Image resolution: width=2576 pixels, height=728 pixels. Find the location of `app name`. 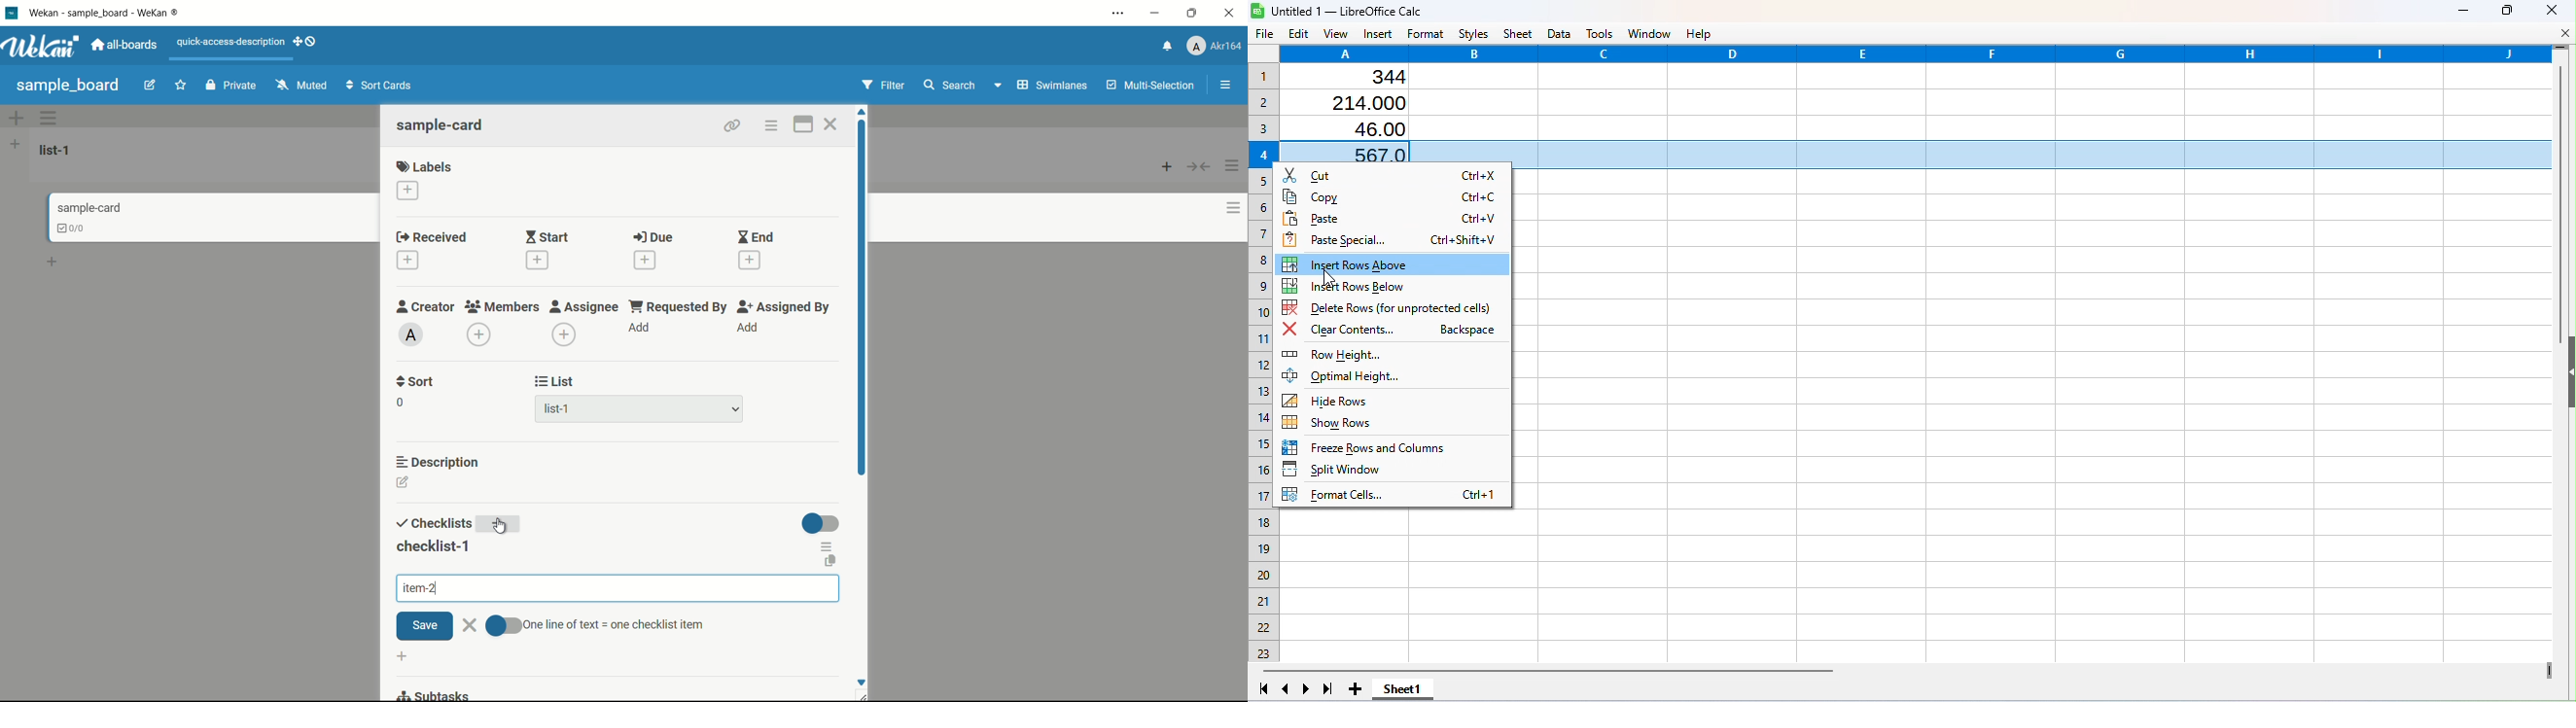

app name is located at coordinates (106, 12).